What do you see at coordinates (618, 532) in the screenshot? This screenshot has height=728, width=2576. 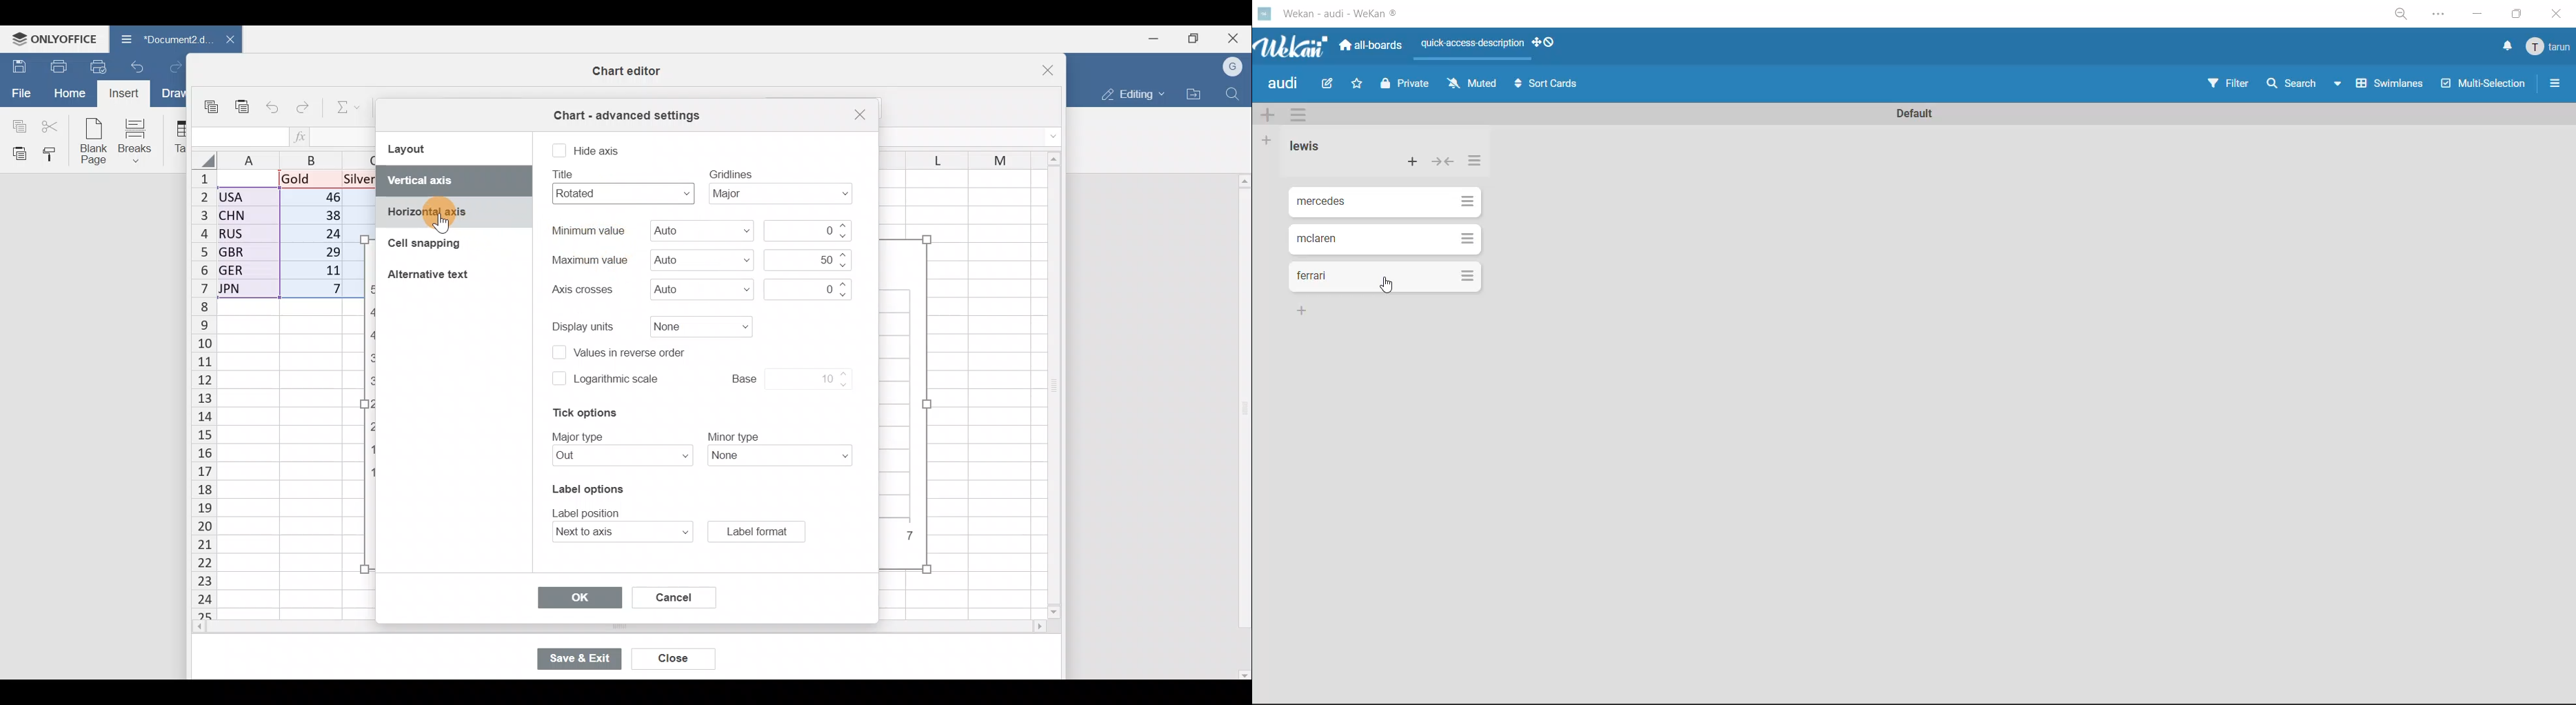 I see `Label position` at bounding box center [618, 532].